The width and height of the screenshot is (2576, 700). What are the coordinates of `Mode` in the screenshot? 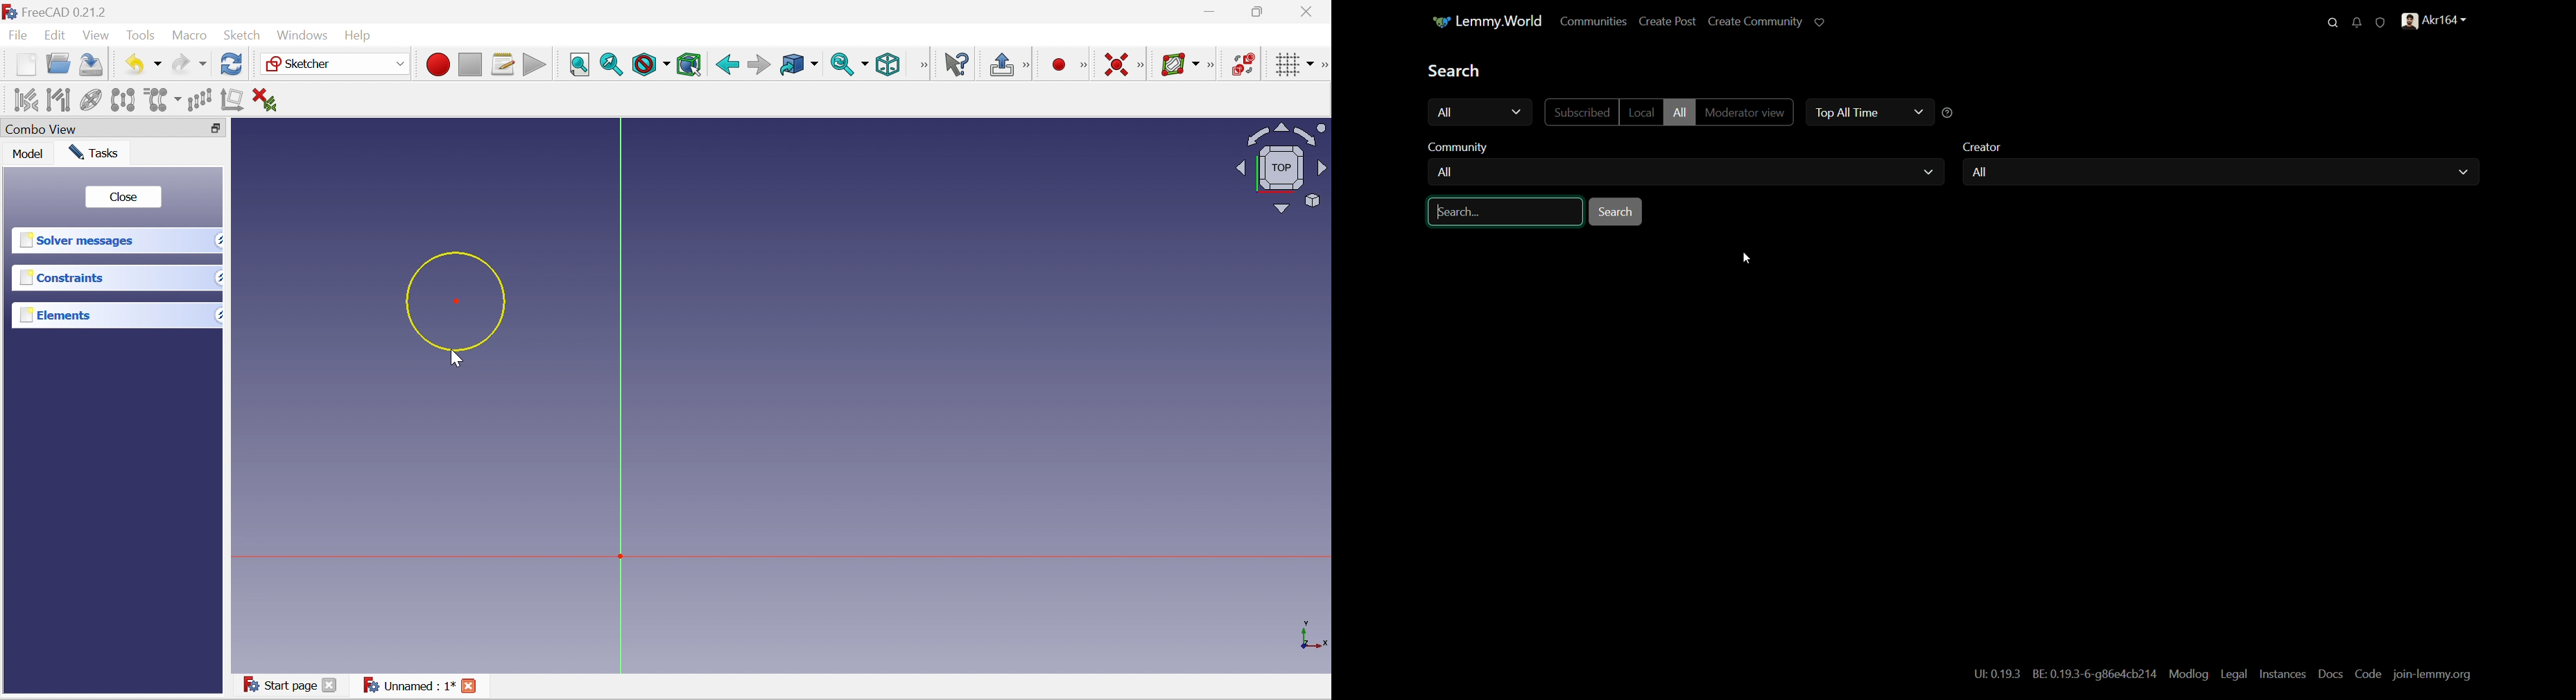 It's located at (27, 154).